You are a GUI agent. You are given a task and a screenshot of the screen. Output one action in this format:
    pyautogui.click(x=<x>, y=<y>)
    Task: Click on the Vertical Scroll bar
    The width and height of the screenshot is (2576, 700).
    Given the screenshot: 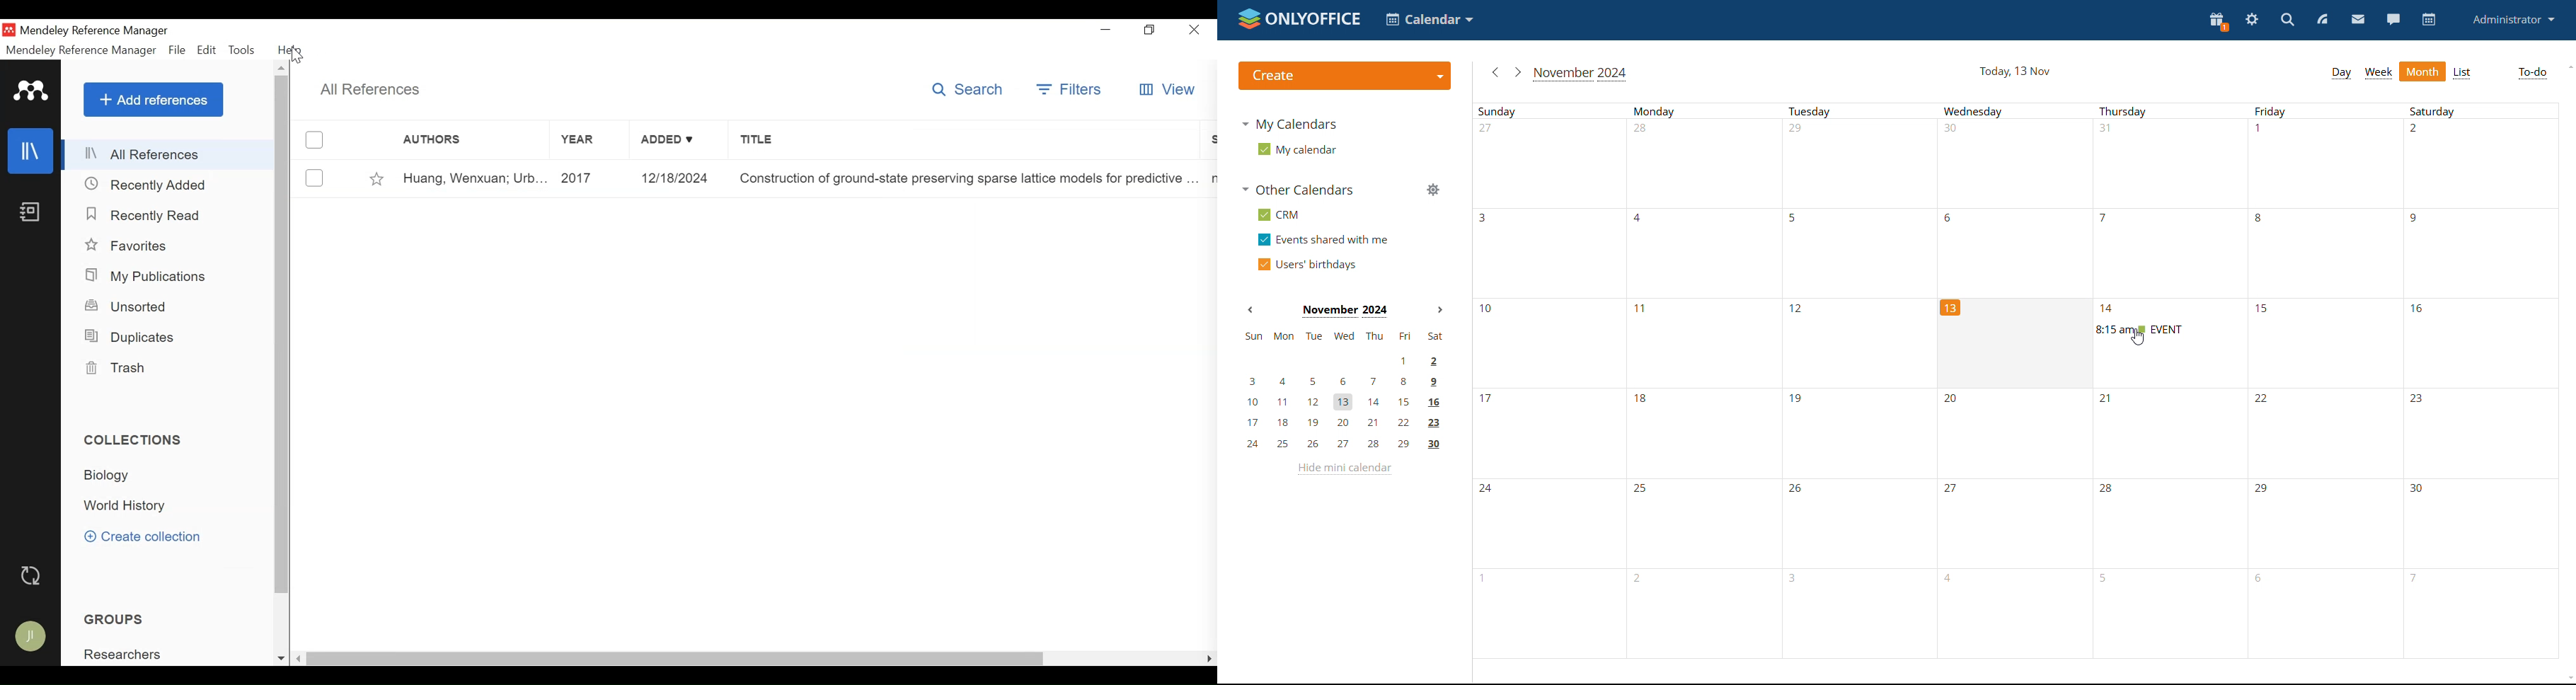 What is the action you would take?
    pyautogui.click(x=284, y=341)
    